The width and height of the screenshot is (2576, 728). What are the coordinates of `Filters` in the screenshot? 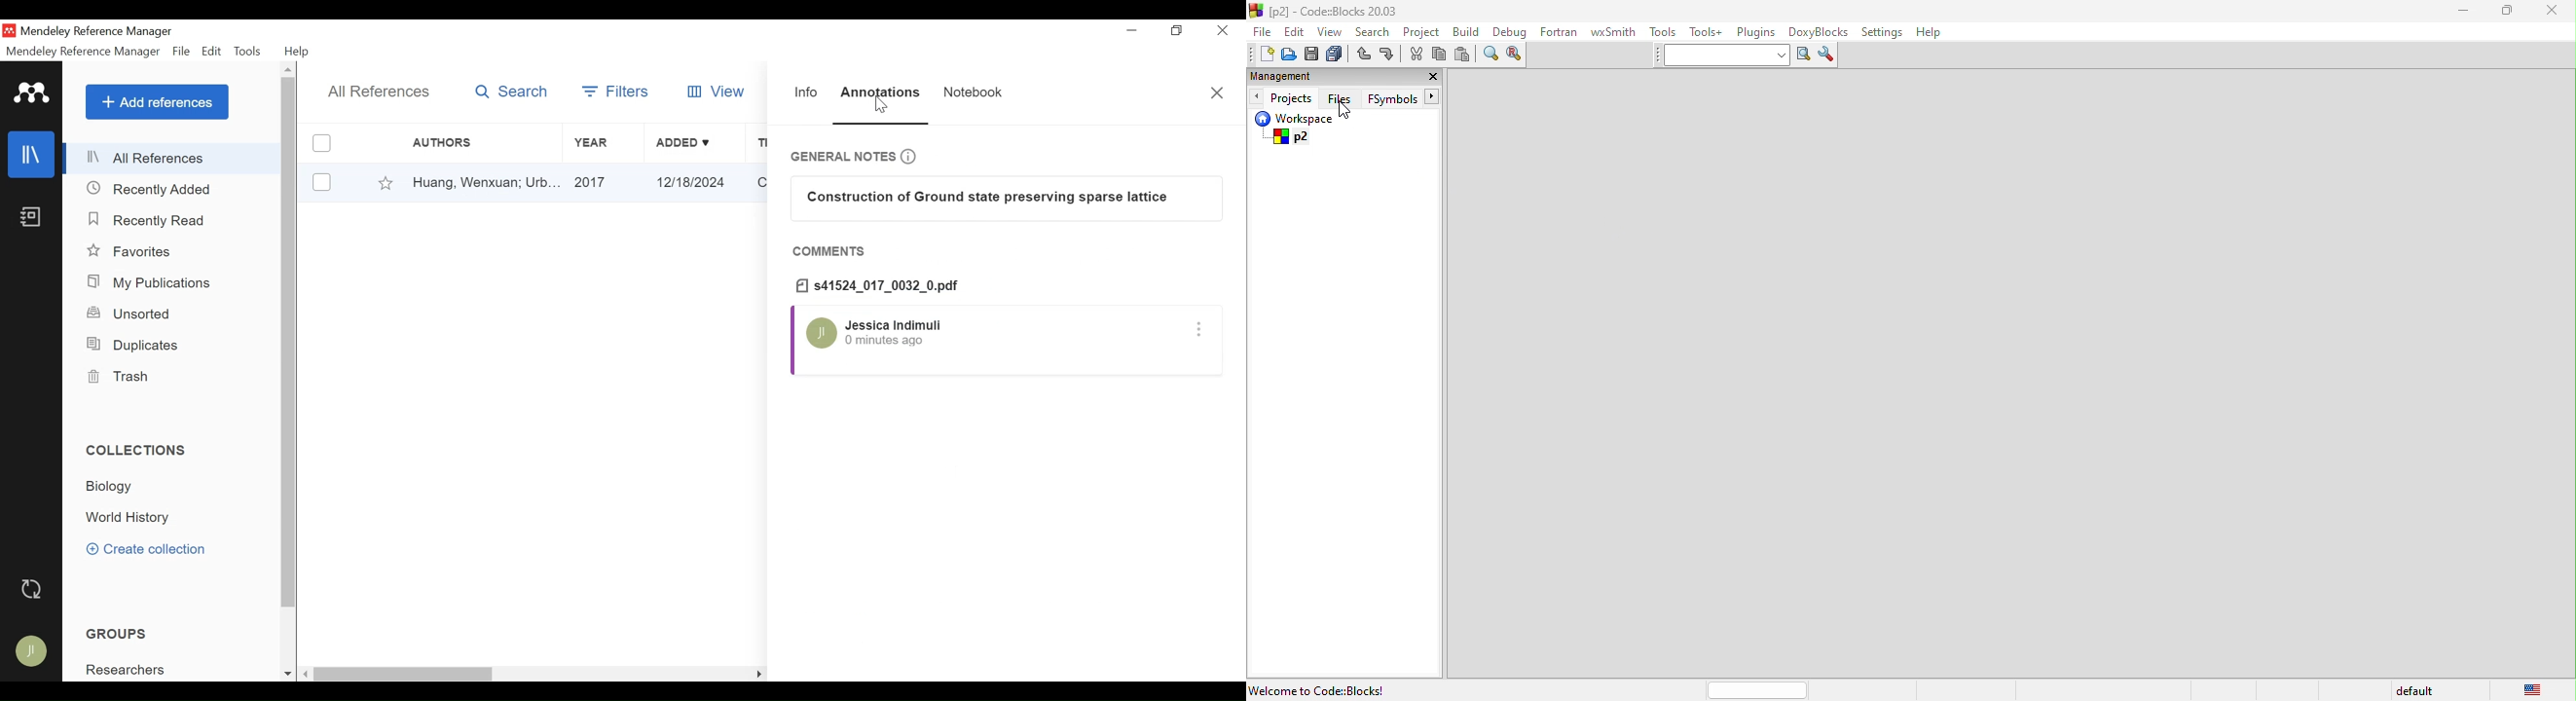 It's located at (617, 91).